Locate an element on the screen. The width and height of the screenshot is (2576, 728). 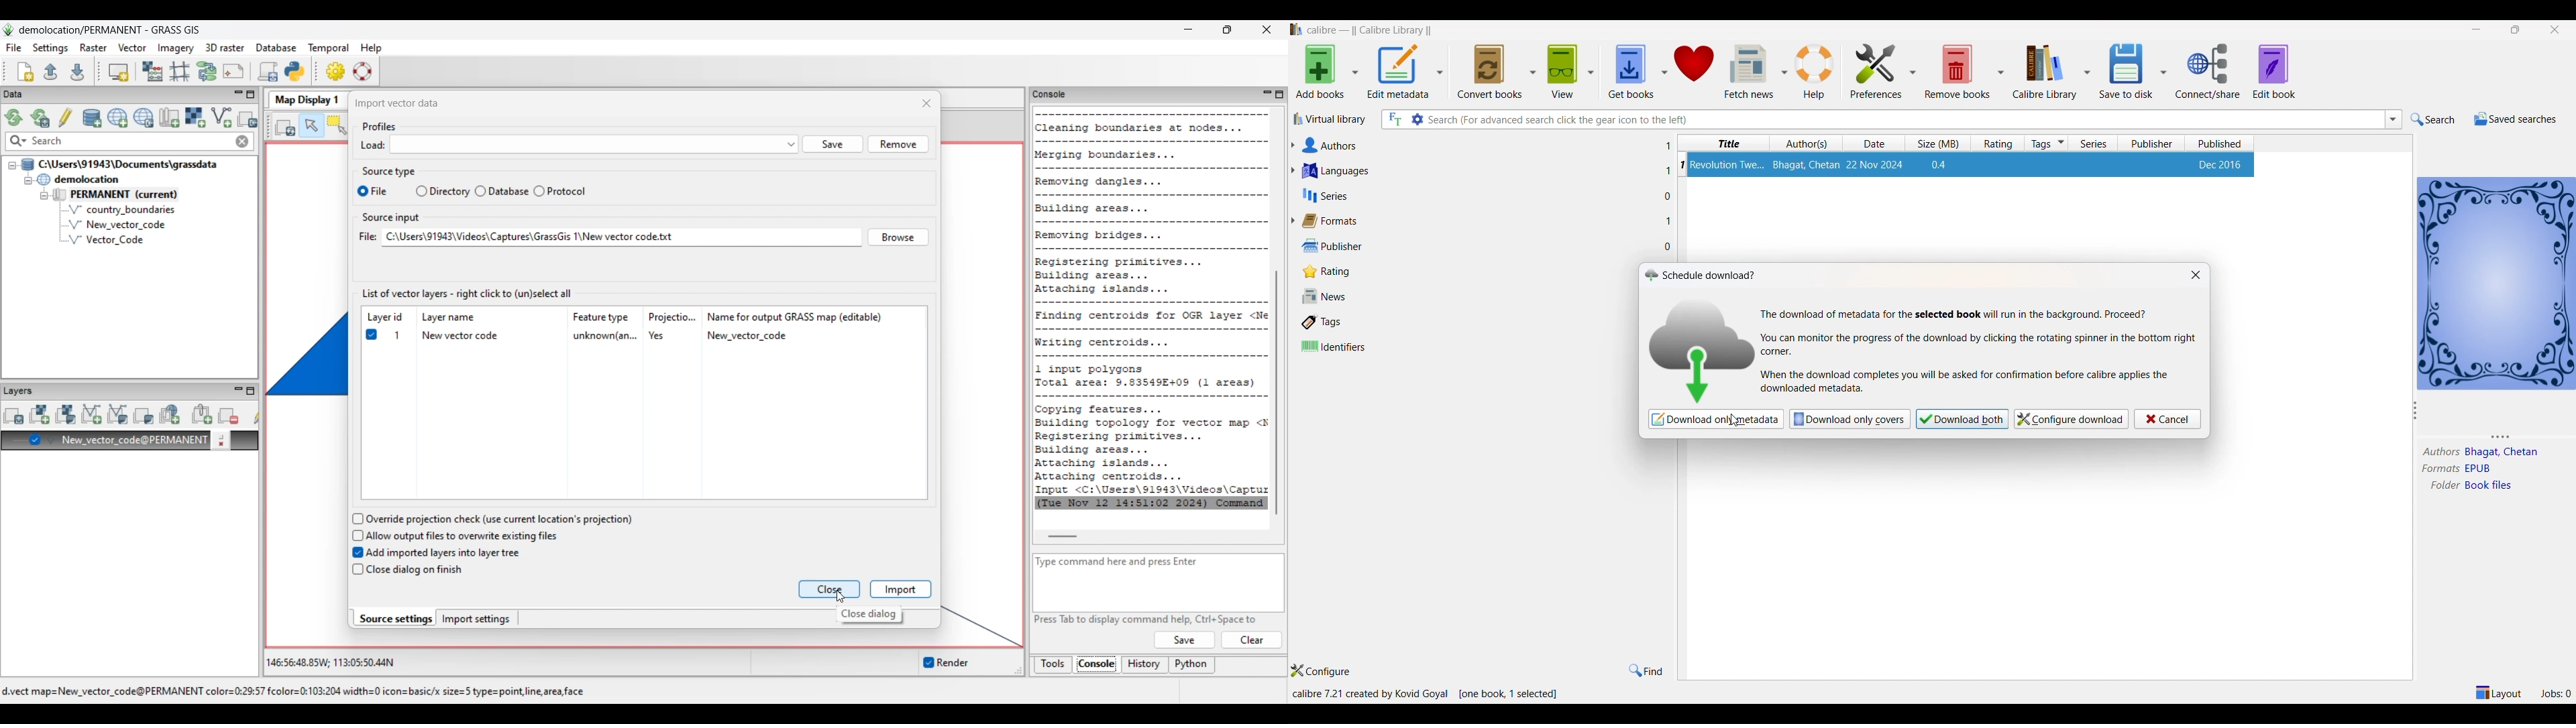
authors name is located at coordinates (2502, 451).